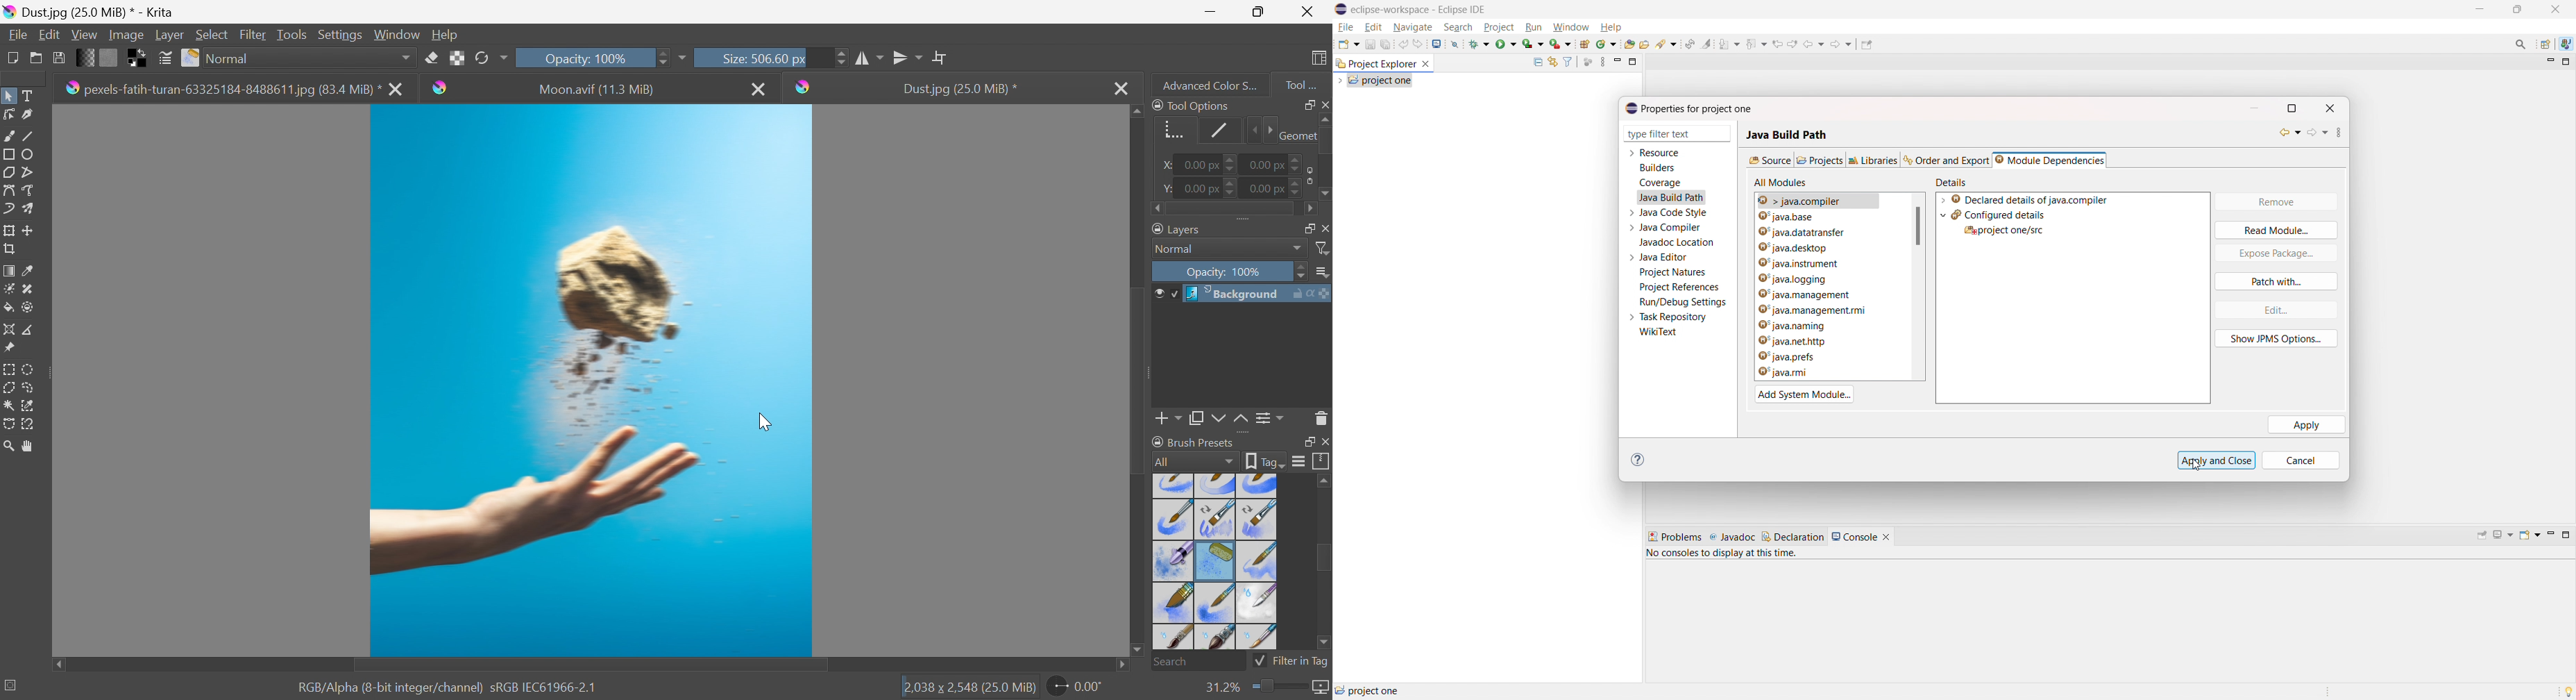 This screenshot has height=700, width=2576. What do you see at coordinates (2277, 339) in the screenshot?
I see `show JPMS option` at bounding box center [2277, 339].